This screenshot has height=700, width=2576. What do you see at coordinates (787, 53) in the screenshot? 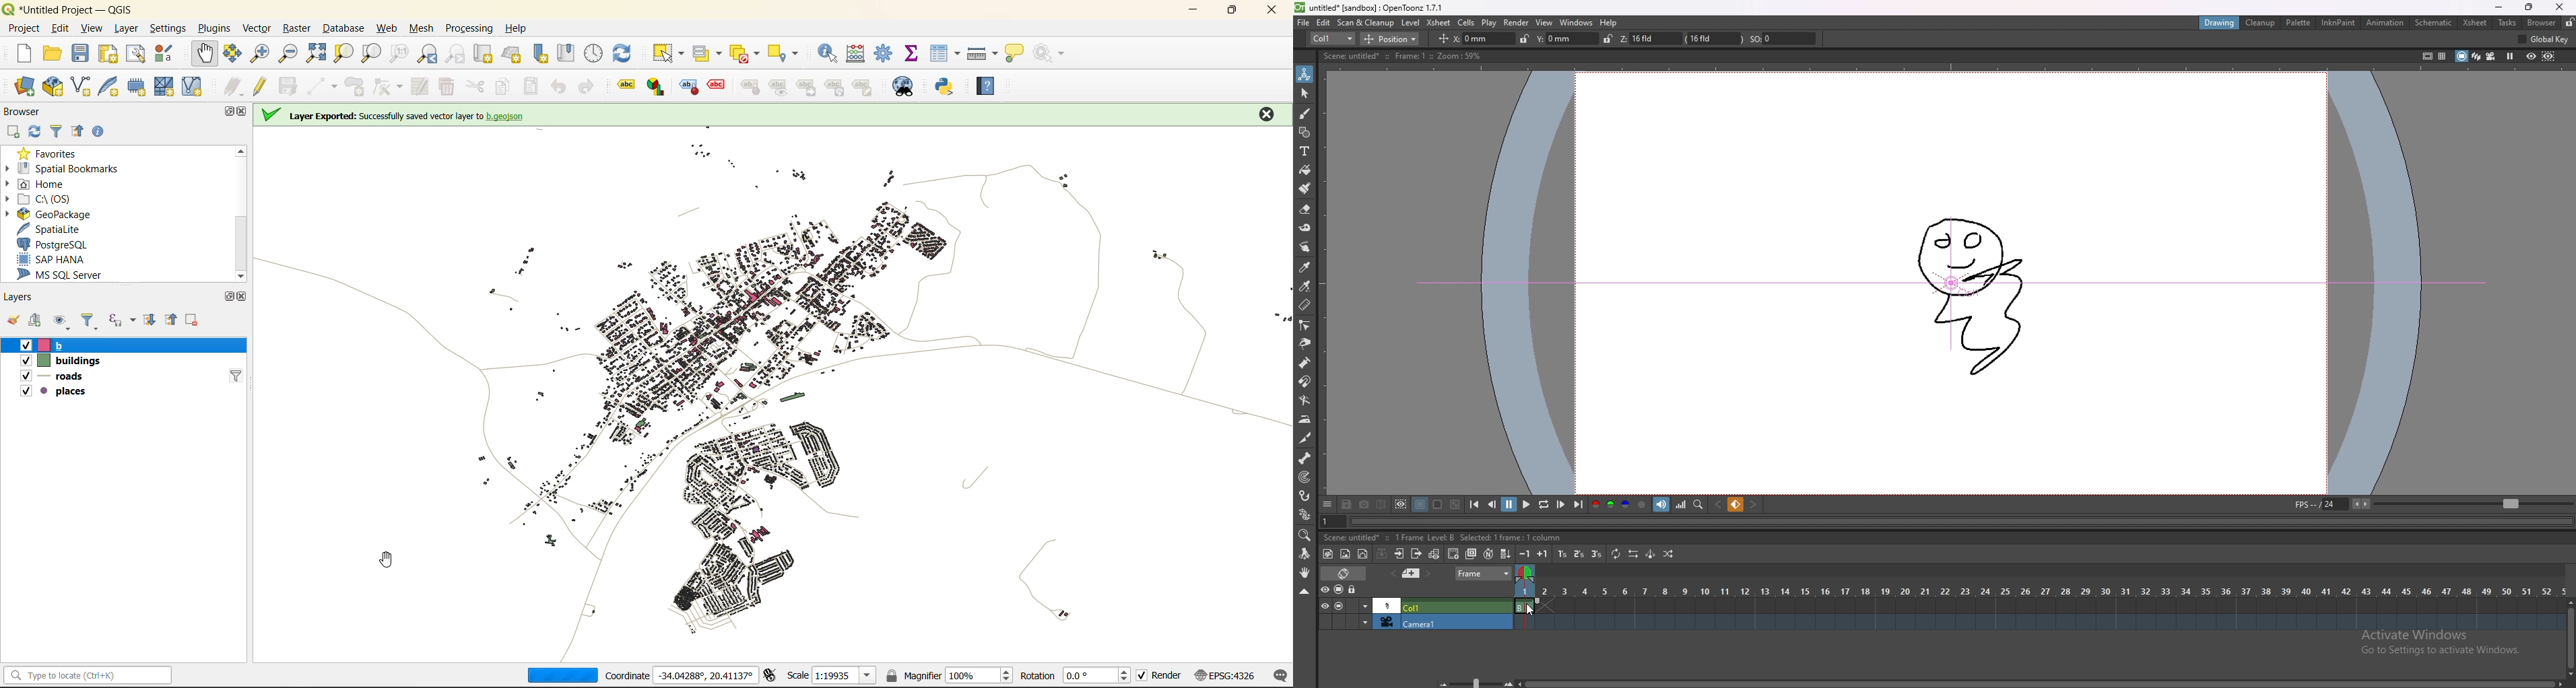
I see `select location` at bounding box center [787, 53].